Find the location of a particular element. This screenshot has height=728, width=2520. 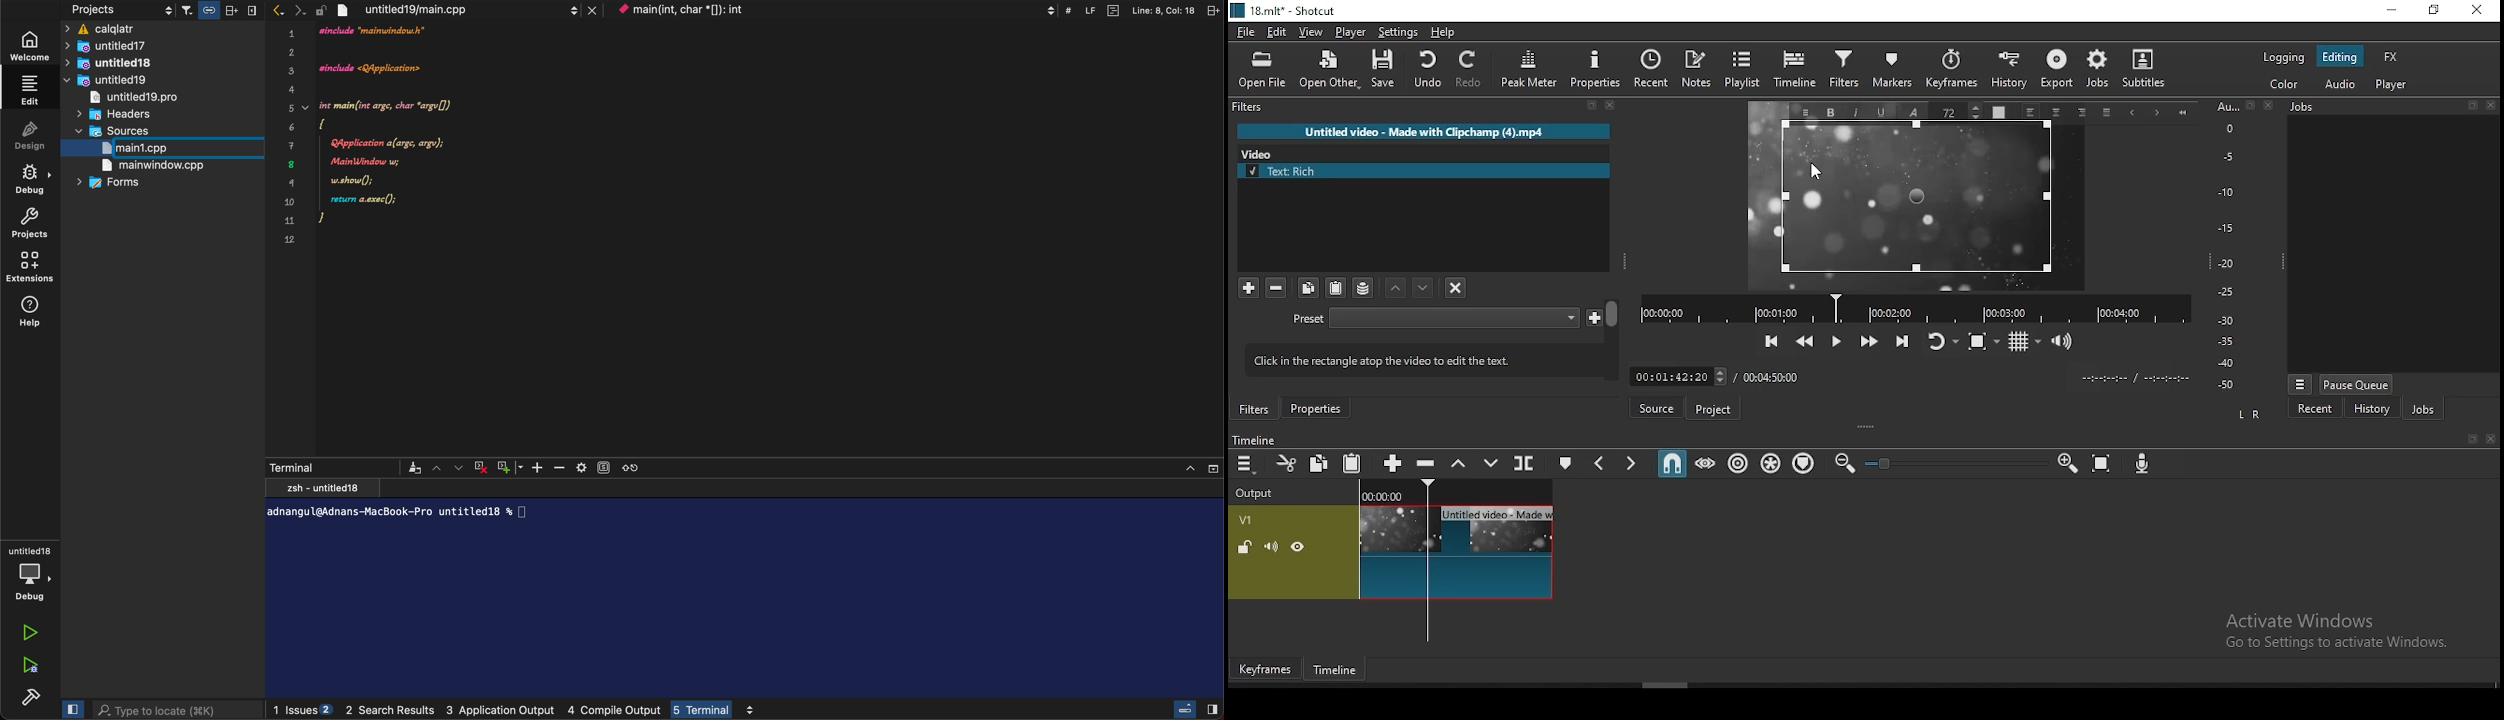

Underline is located at coordinates (1881, 112).